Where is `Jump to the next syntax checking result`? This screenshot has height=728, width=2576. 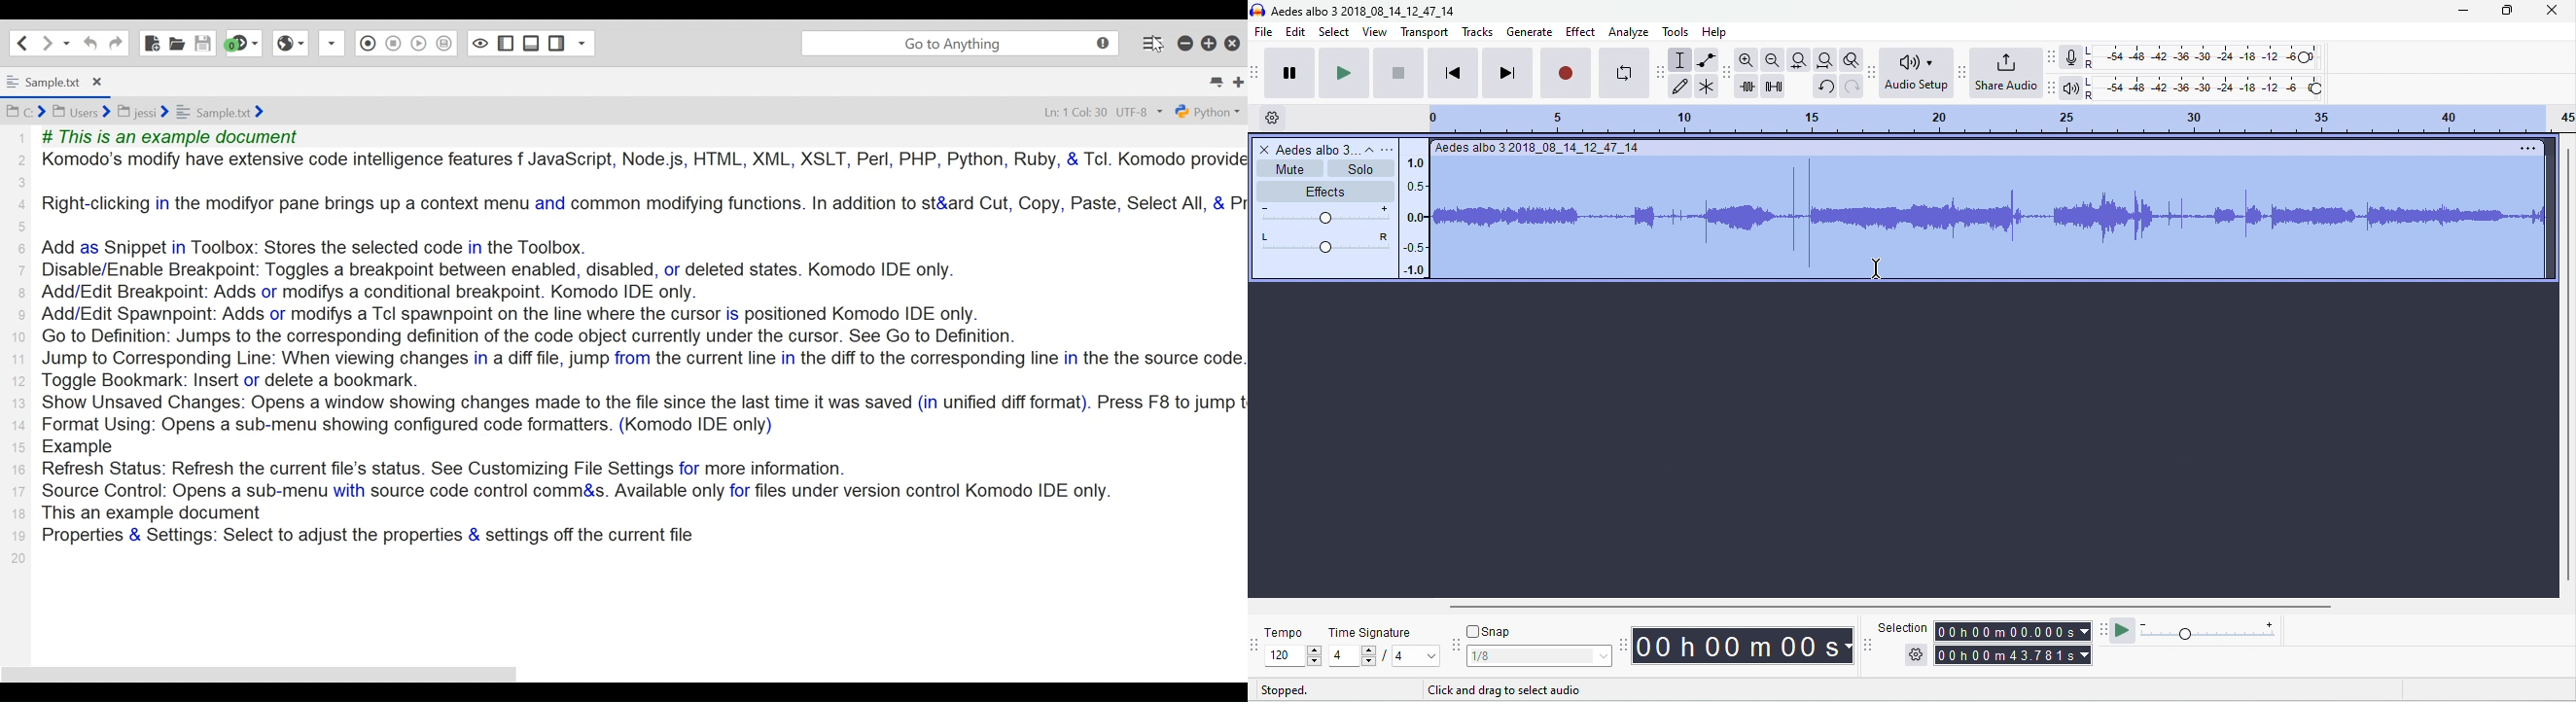
Jump to the next syntax checking result is located at coordinates (245, 43).